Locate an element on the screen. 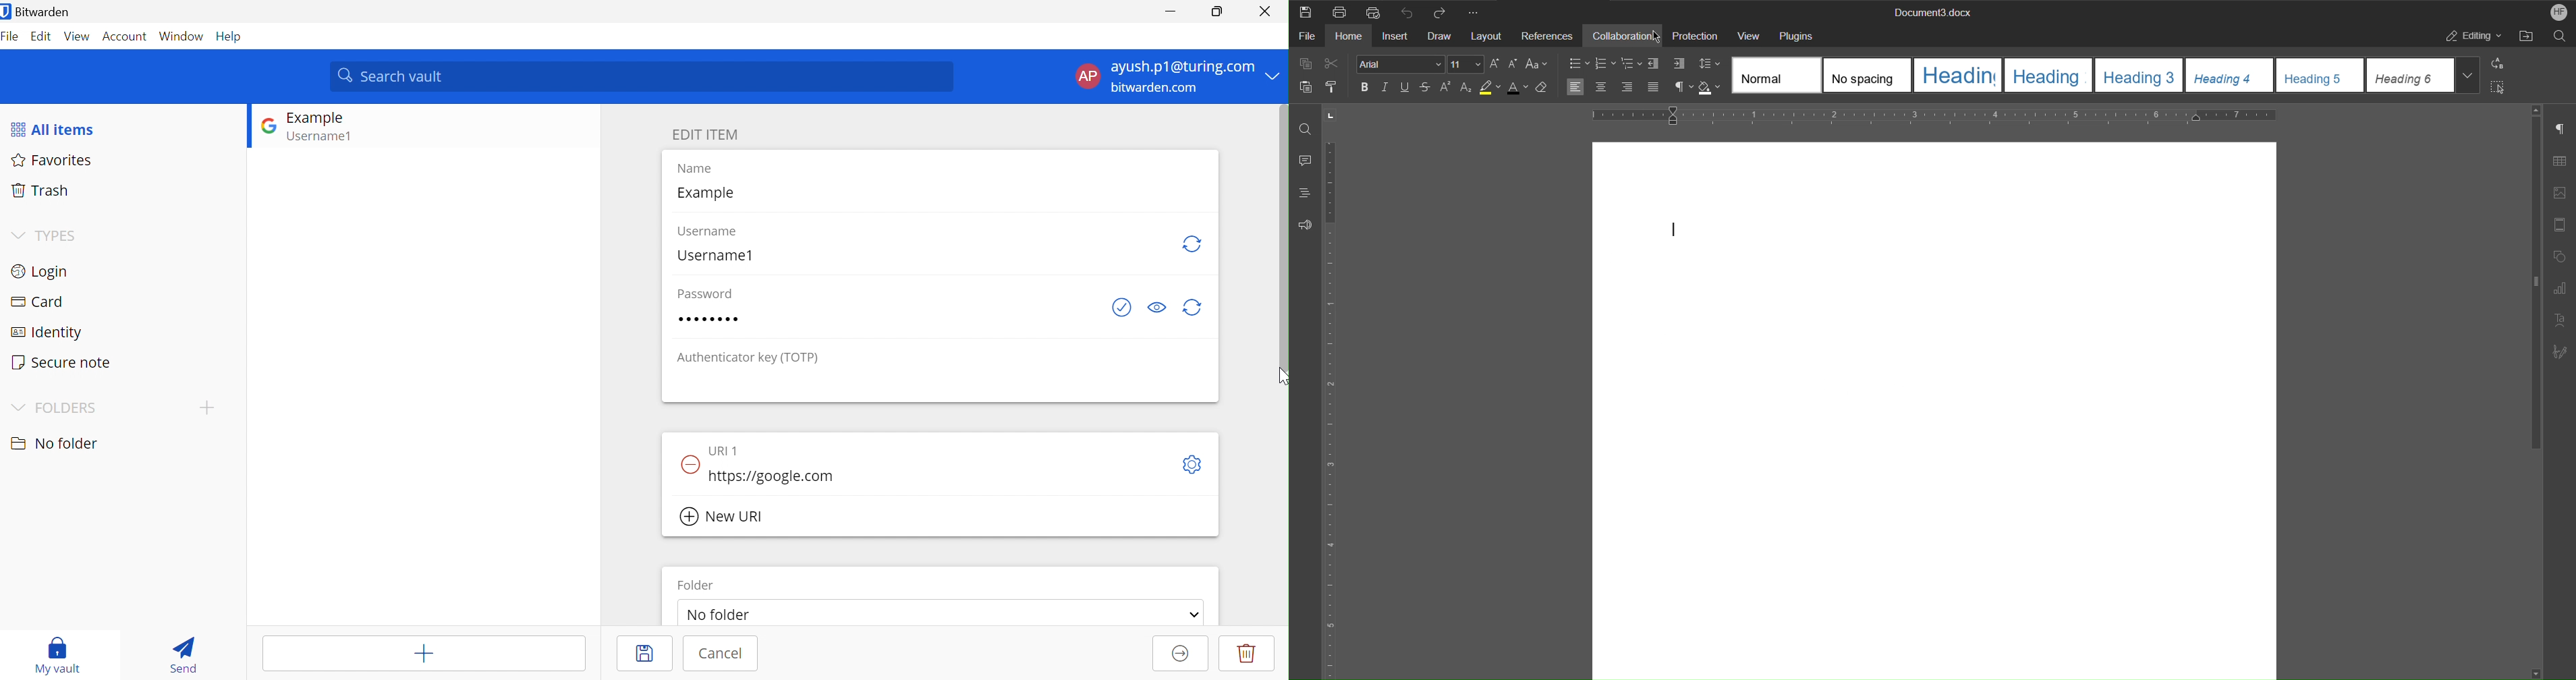 The image size is (2576, 700). Scroll Bar is located at coordinates (1280, 236).